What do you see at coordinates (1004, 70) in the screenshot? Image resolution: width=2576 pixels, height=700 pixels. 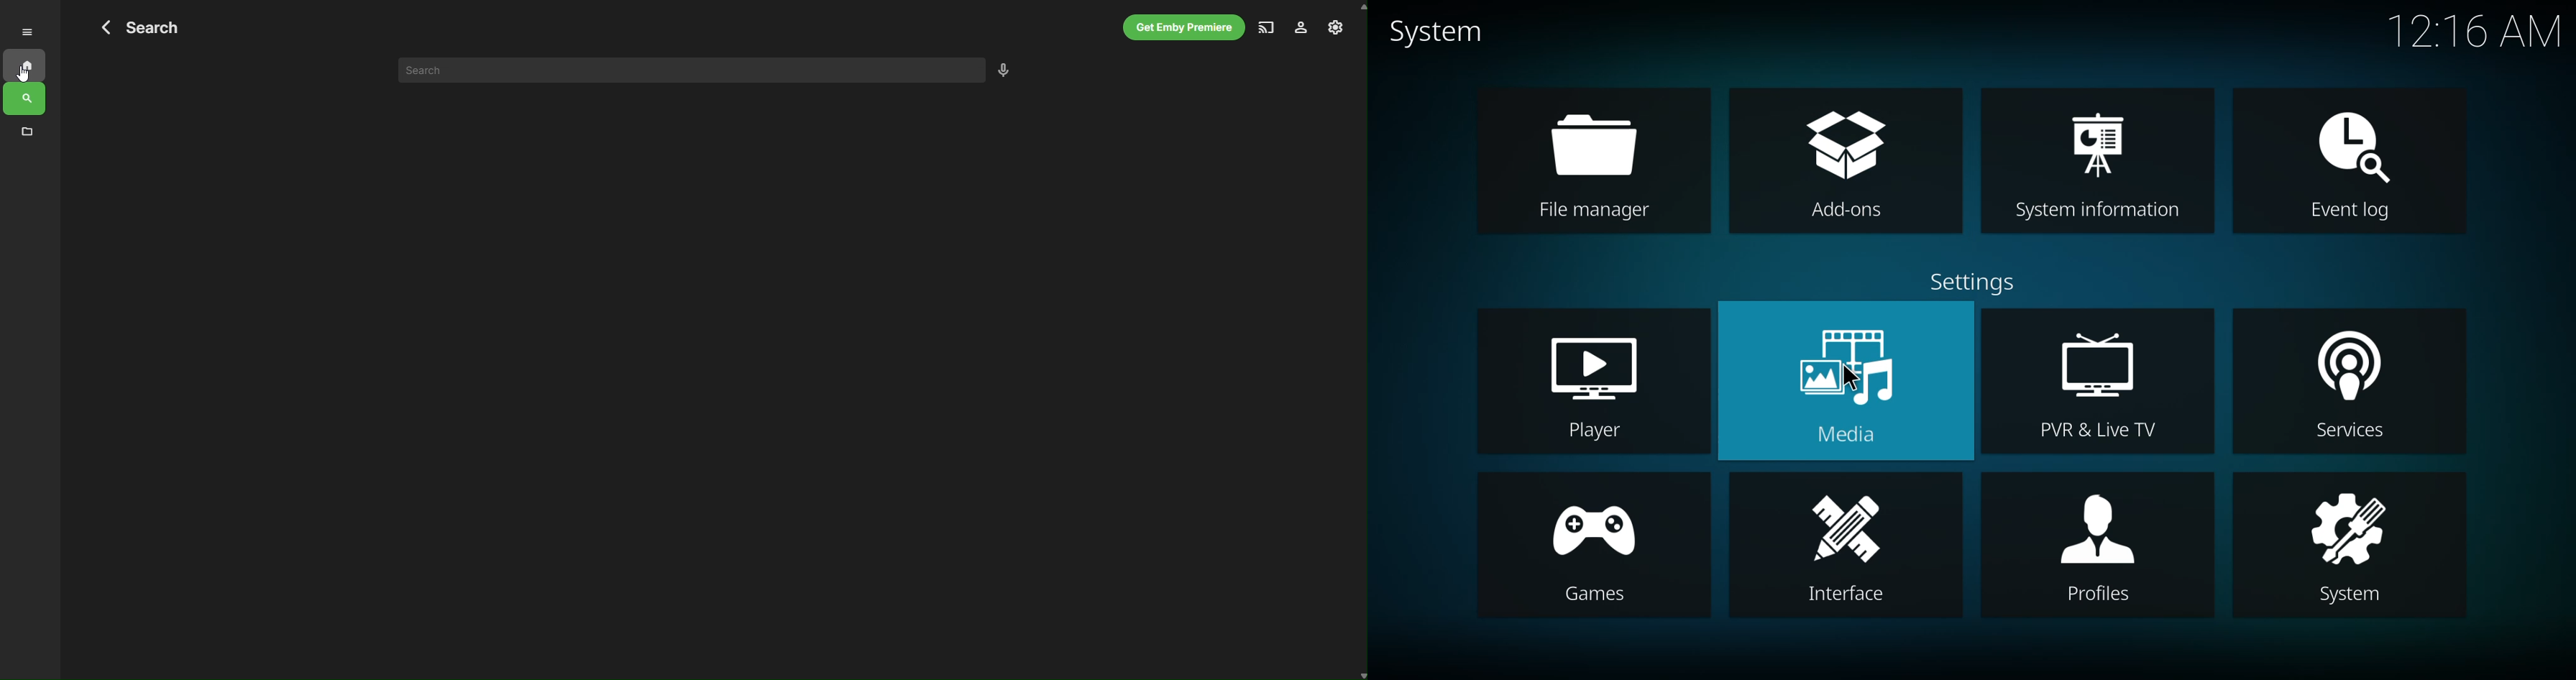 I see `Voice` at bounding box center [1004, 70].